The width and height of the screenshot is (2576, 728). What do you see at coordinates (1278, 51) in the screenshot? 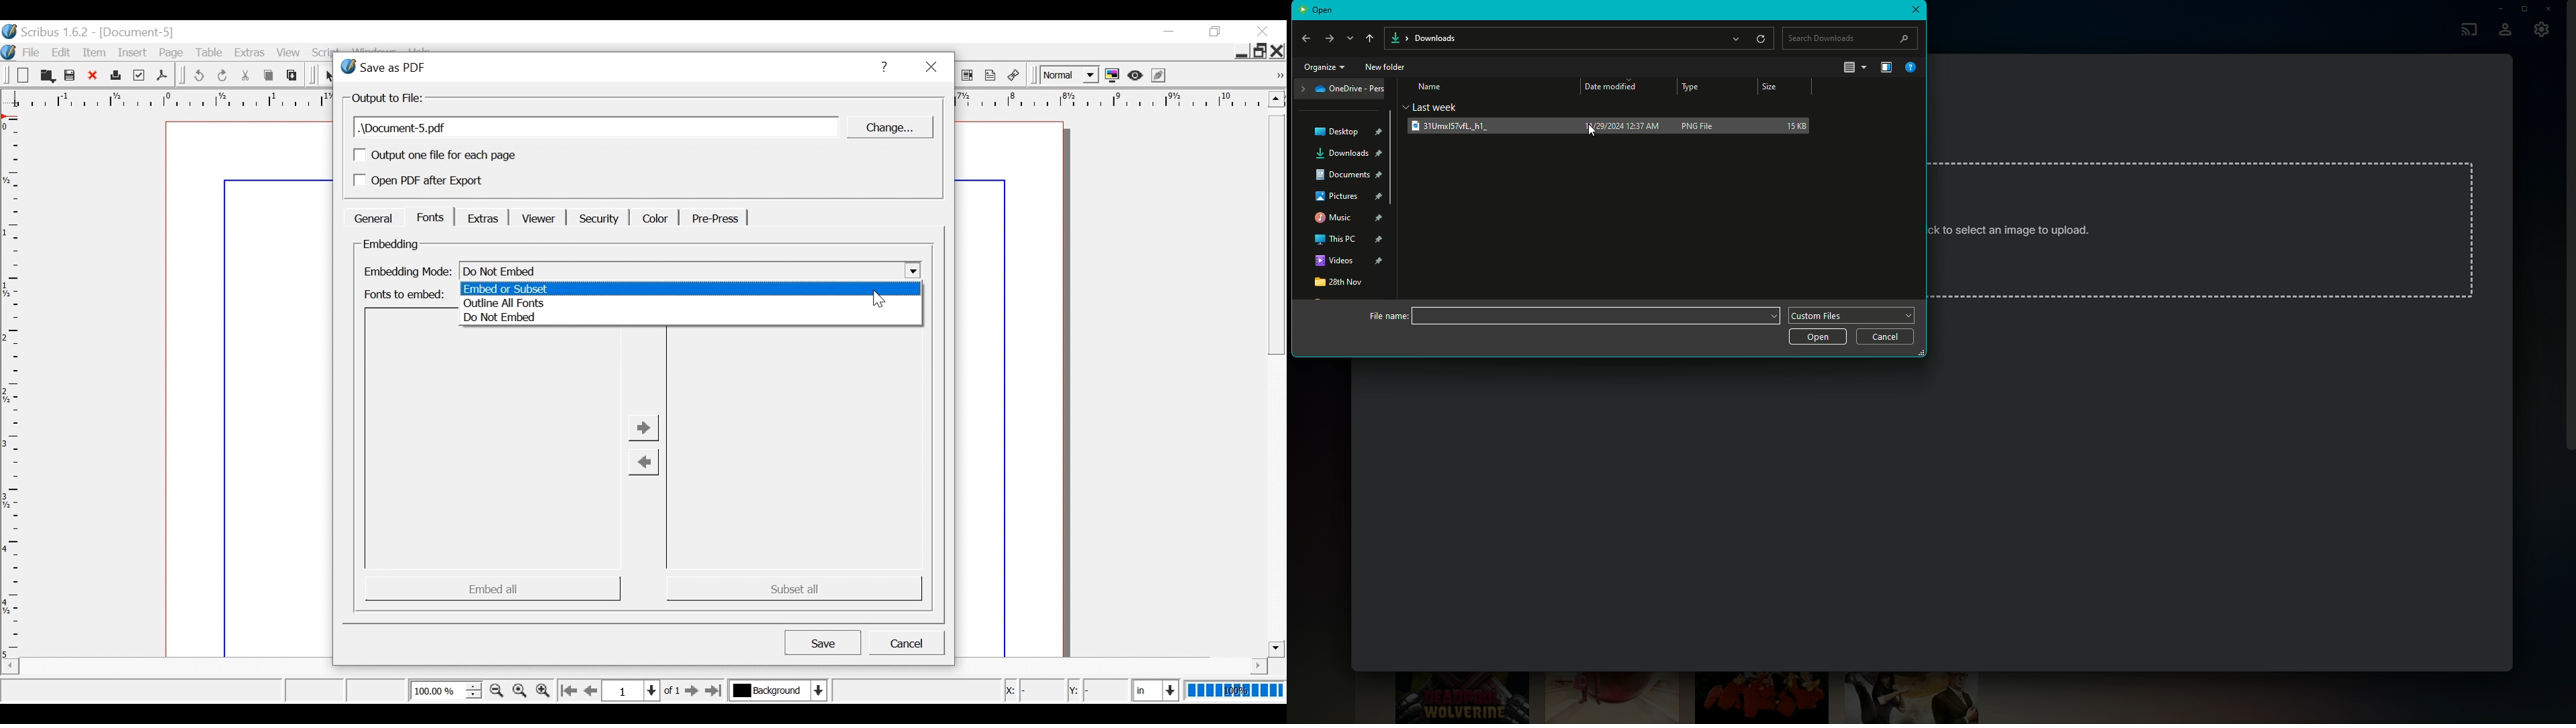
I see `Close` at bounding box center [1278, 51].